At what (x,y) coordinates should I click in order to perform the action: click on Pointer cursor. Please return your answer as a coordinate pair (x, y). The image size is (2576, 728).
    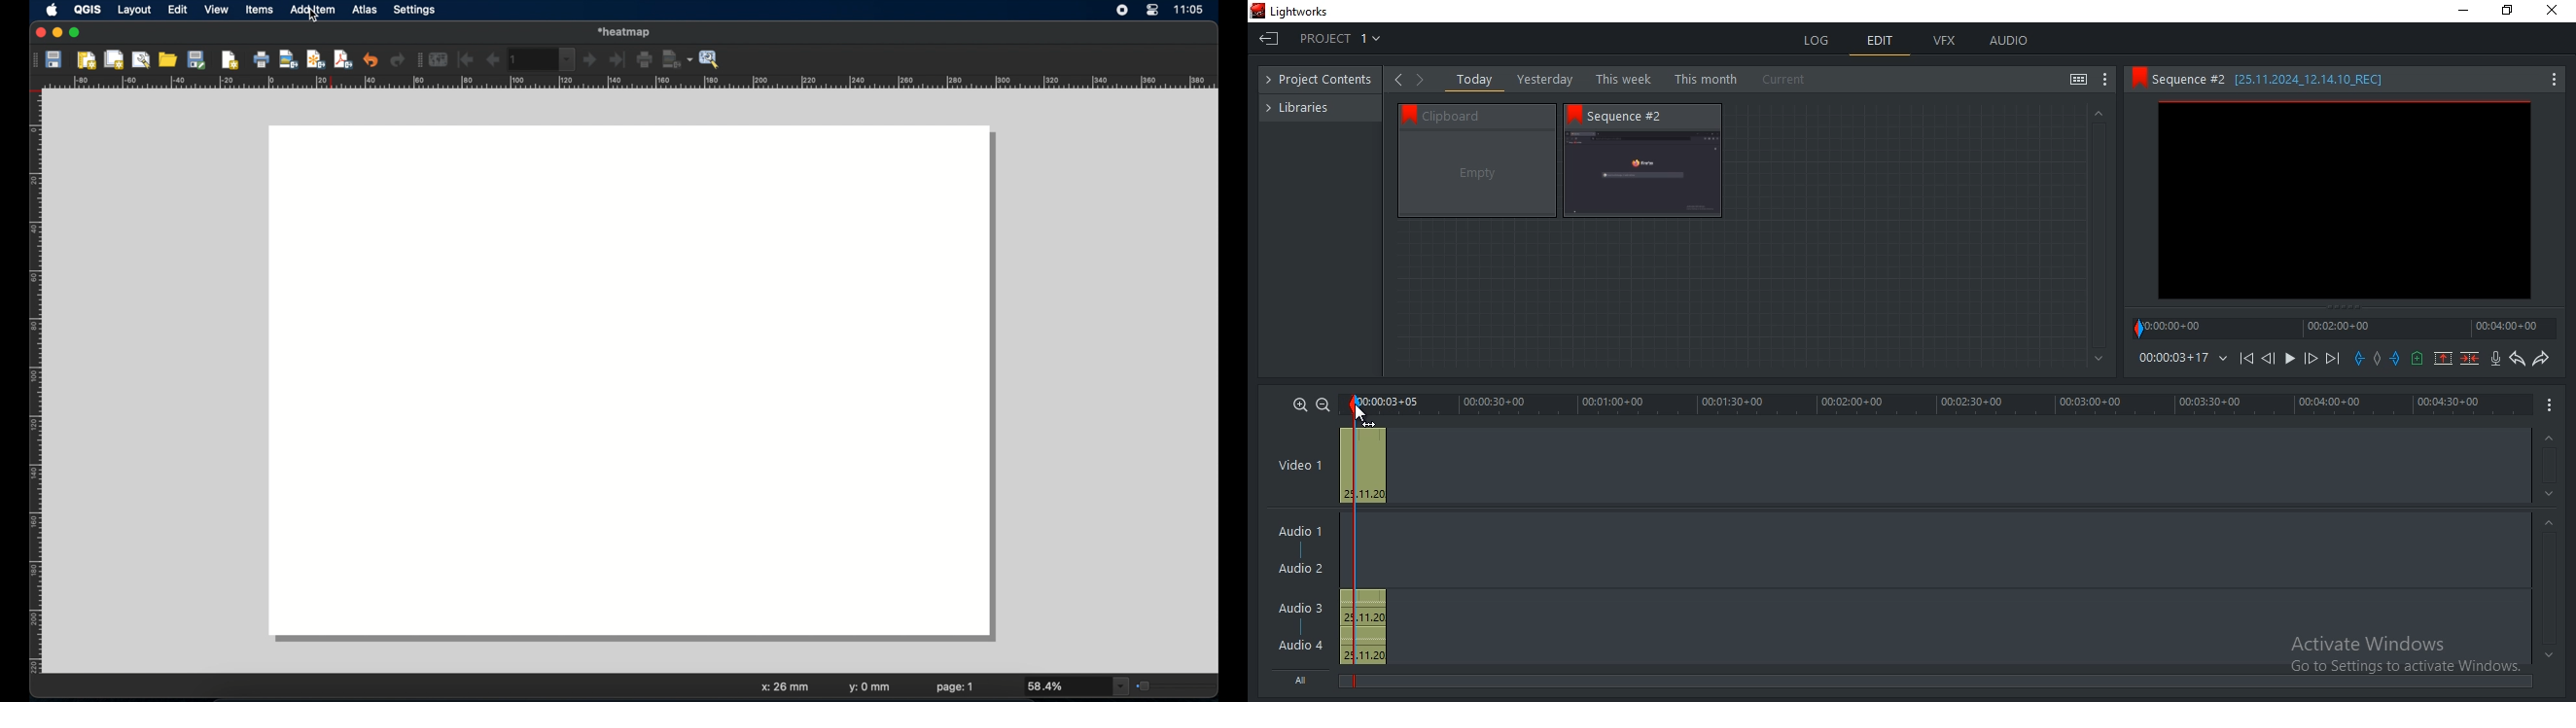
    Looking at the image, I should click on (1352, 412).